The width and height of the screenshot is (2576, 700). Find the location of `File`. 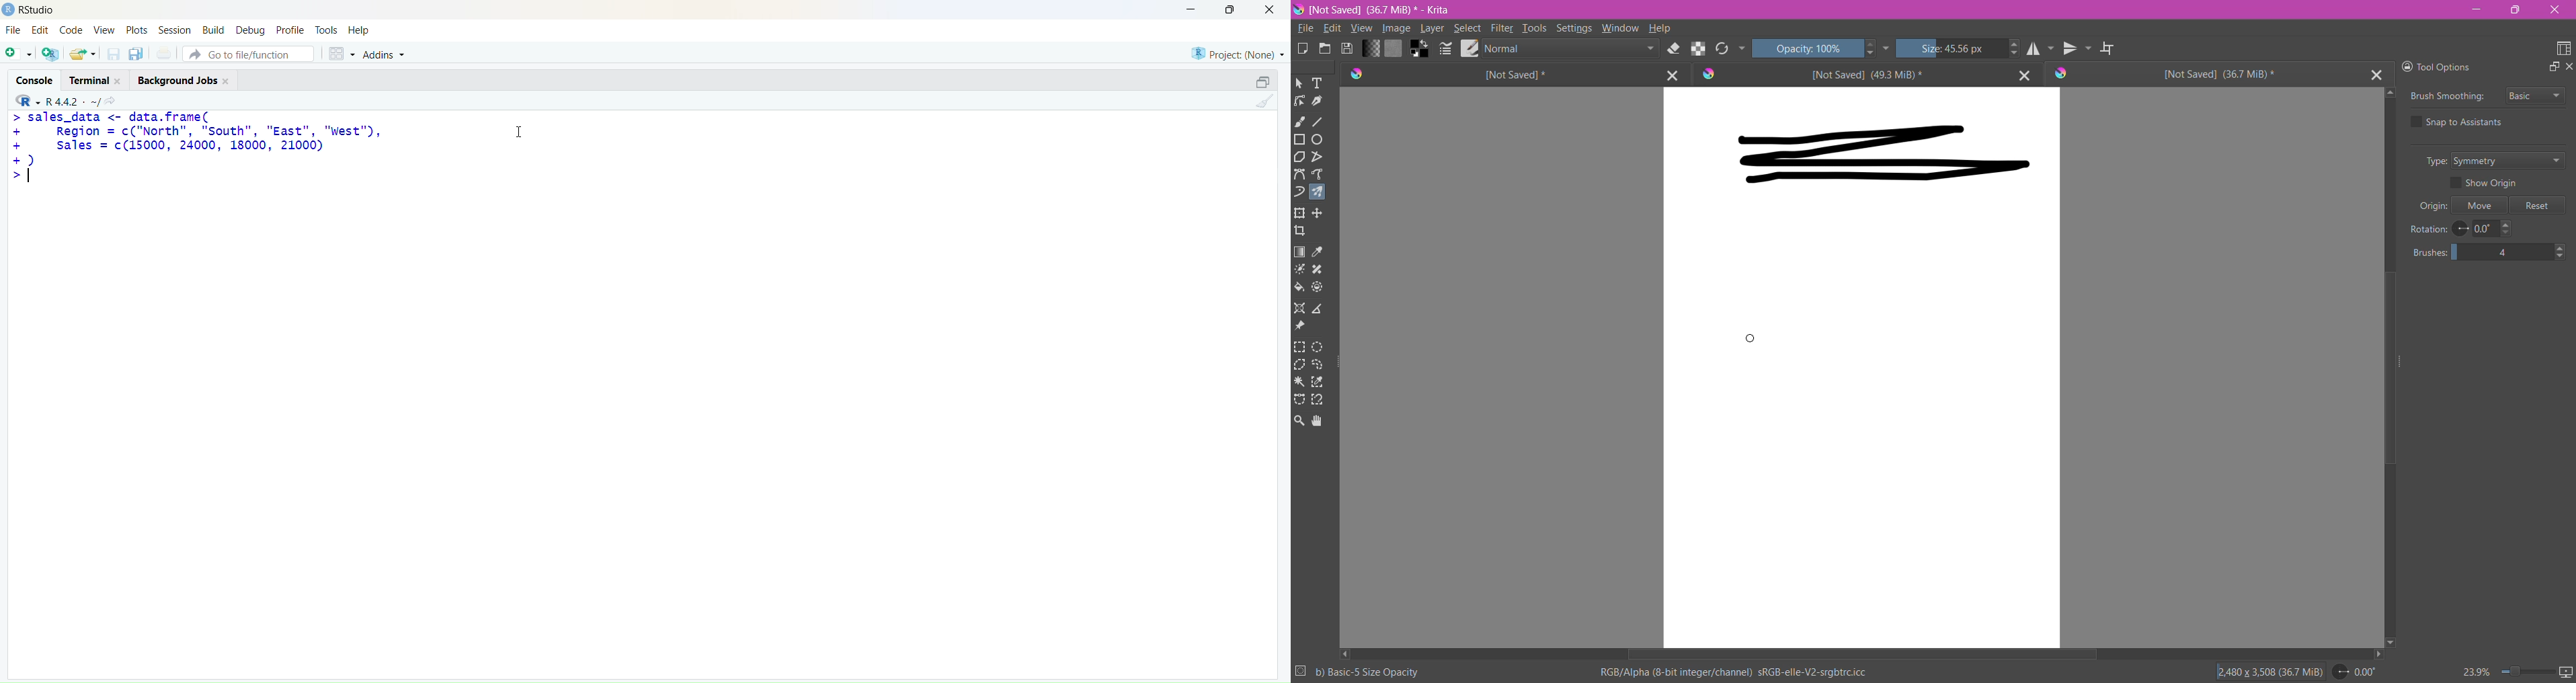

File is located at coordinates (13, 31).